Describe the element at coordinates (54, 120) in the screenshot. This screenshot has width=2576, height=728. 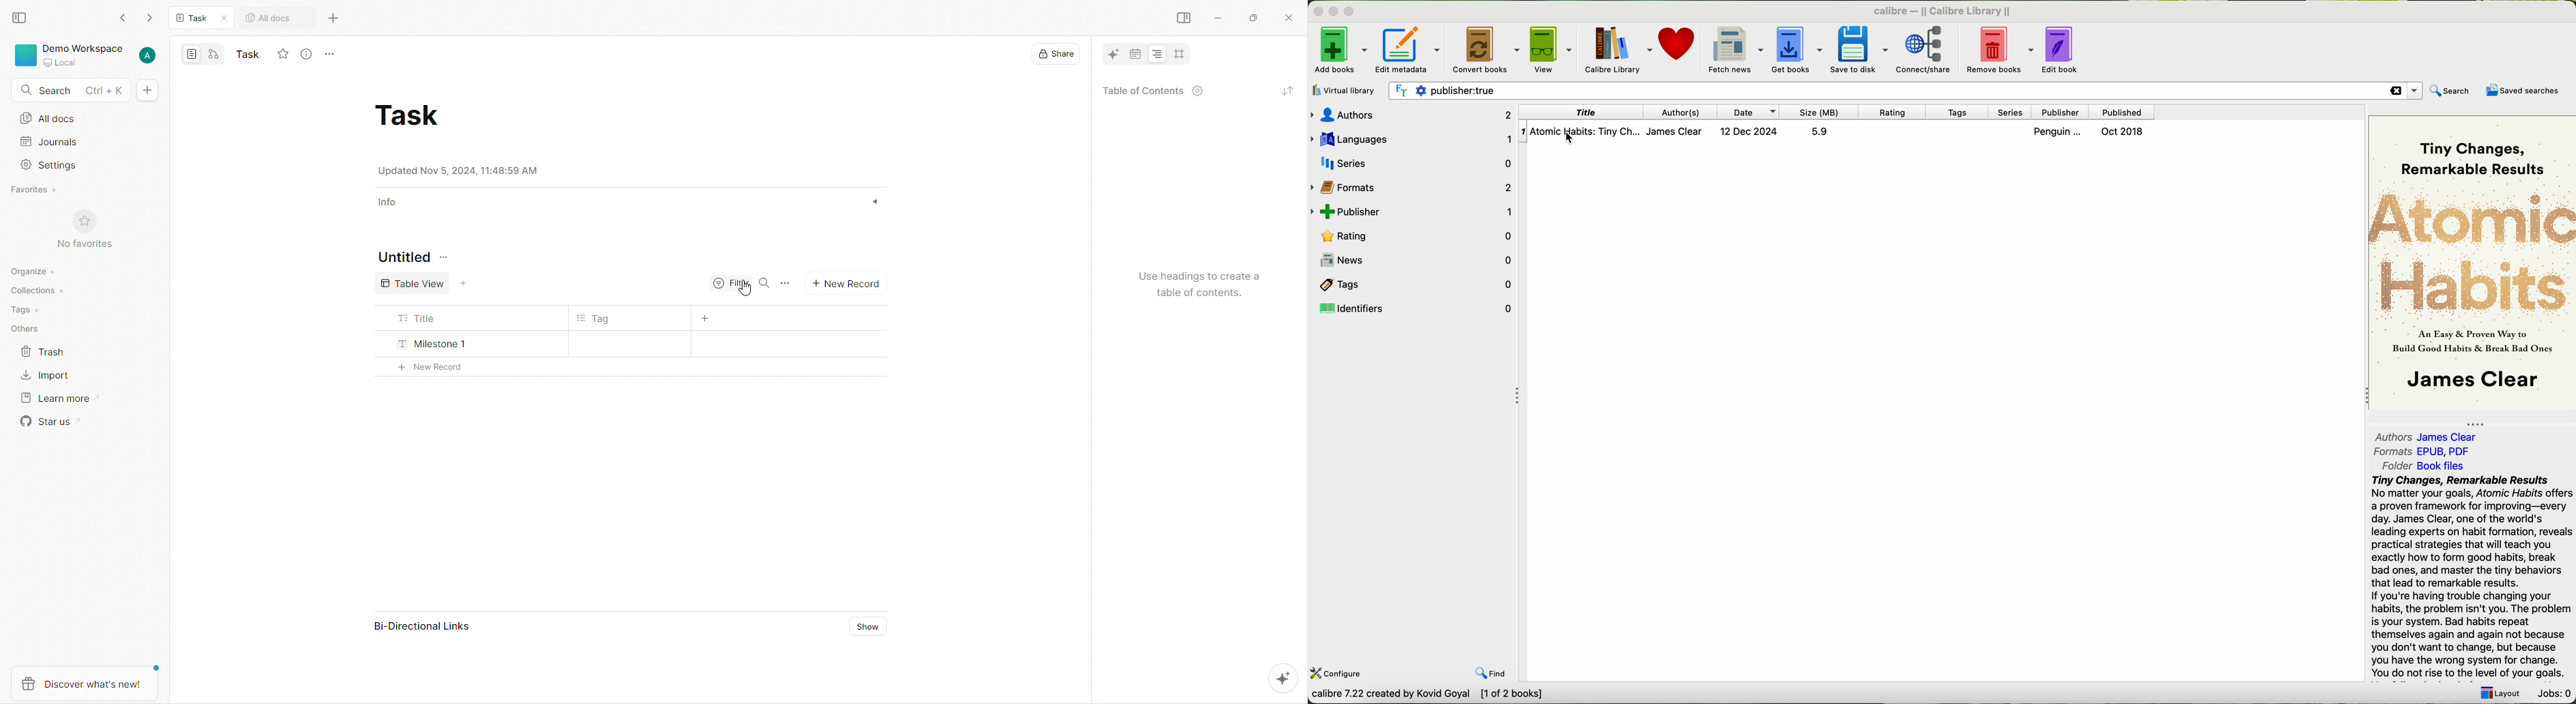
I see `All Docs` at that location.